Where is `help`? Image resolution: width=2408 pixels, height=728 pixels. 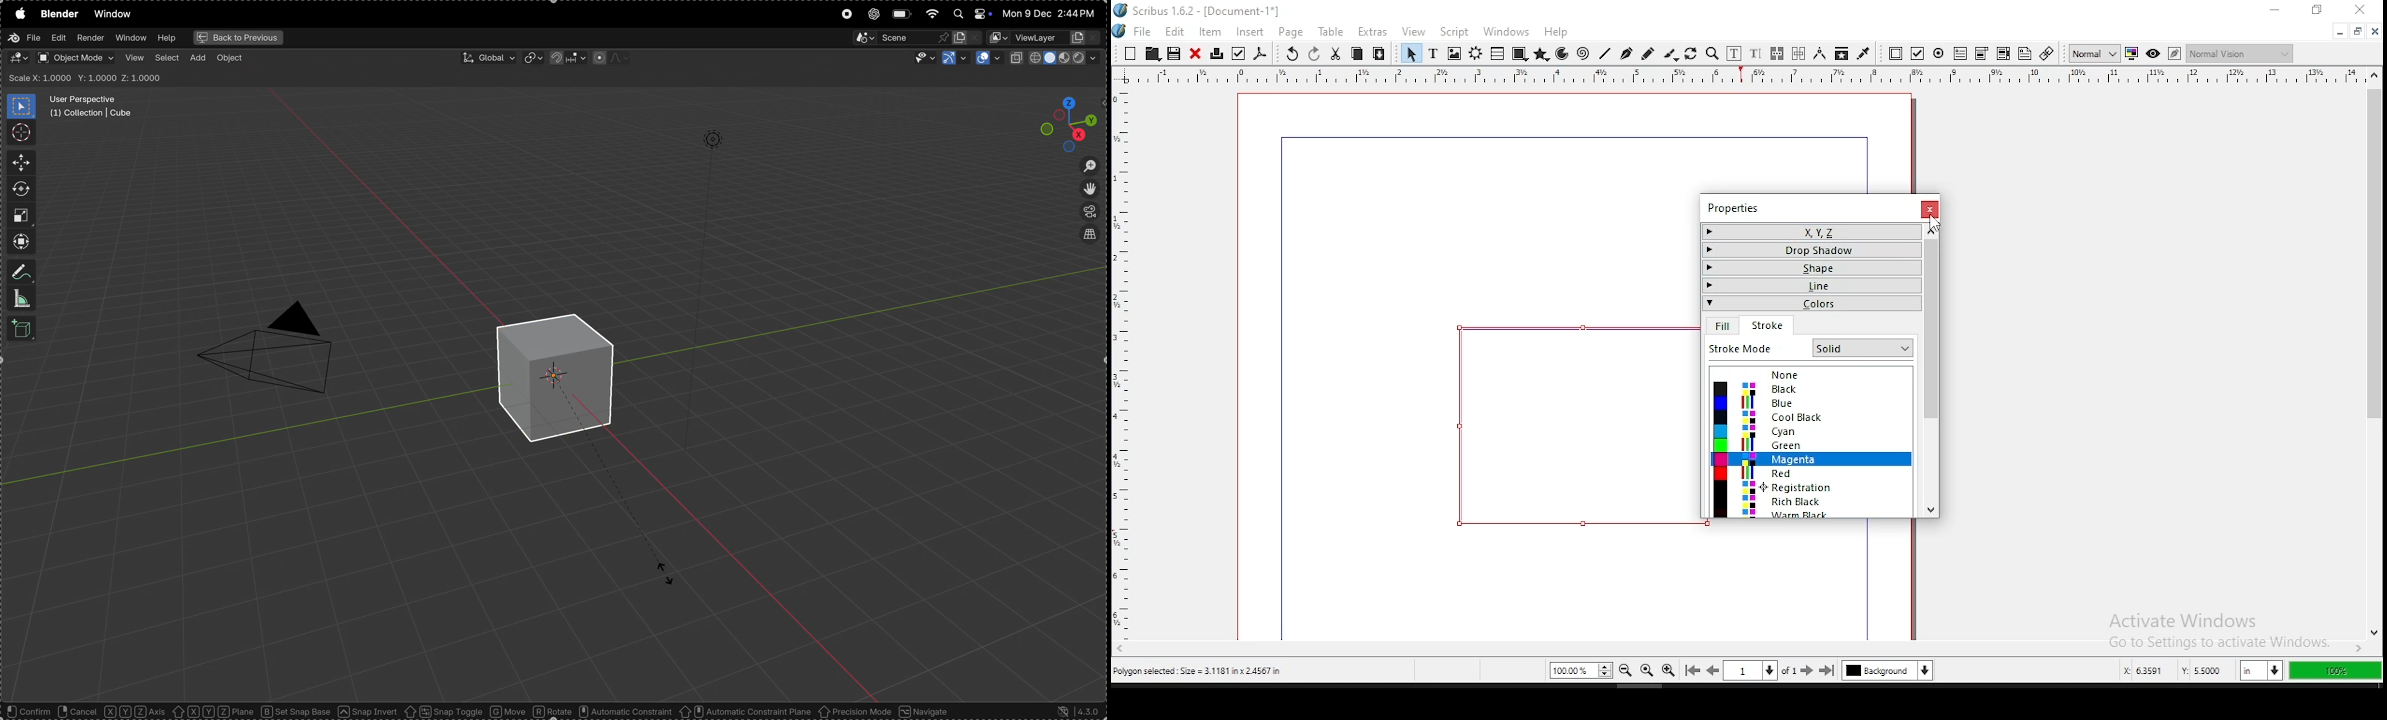 help is located at coordinates (1556, 32).